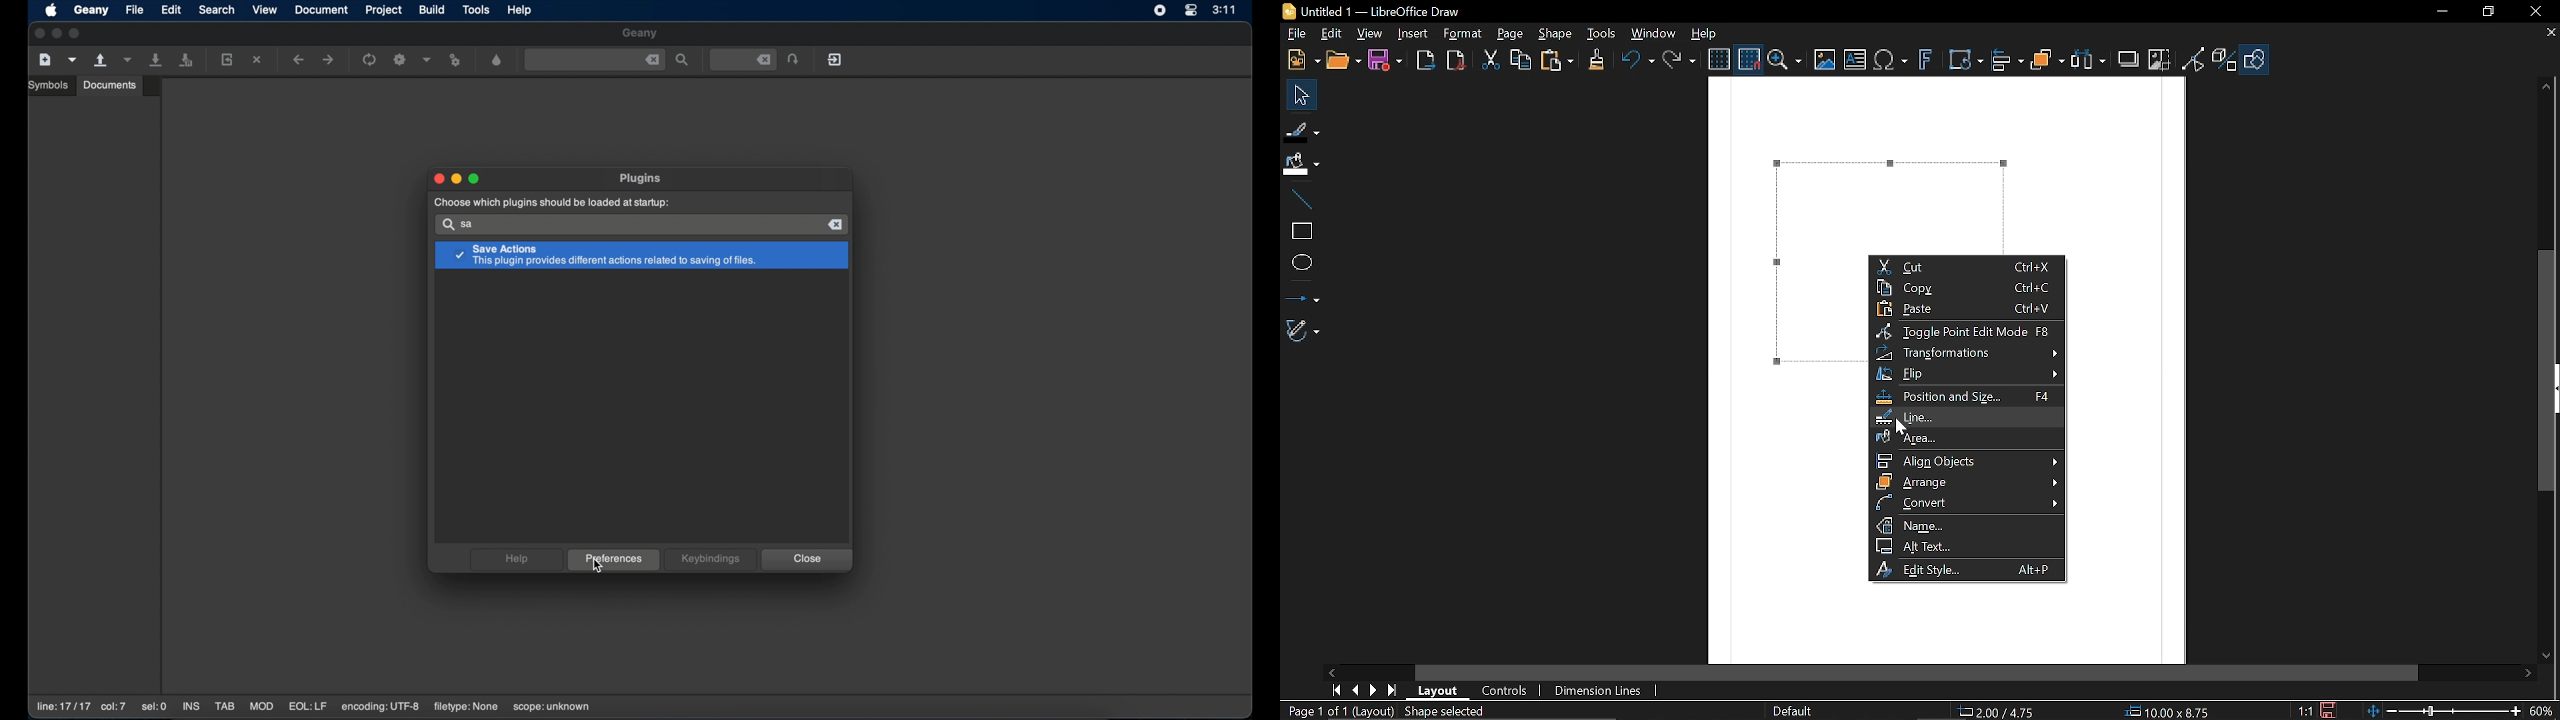 Image resolution: width=2576 pixels, height=728 pixels. What do you see at coordinates (1426, 62) in the screenshot?
I see `Export` at bounding box center [1426, 62].